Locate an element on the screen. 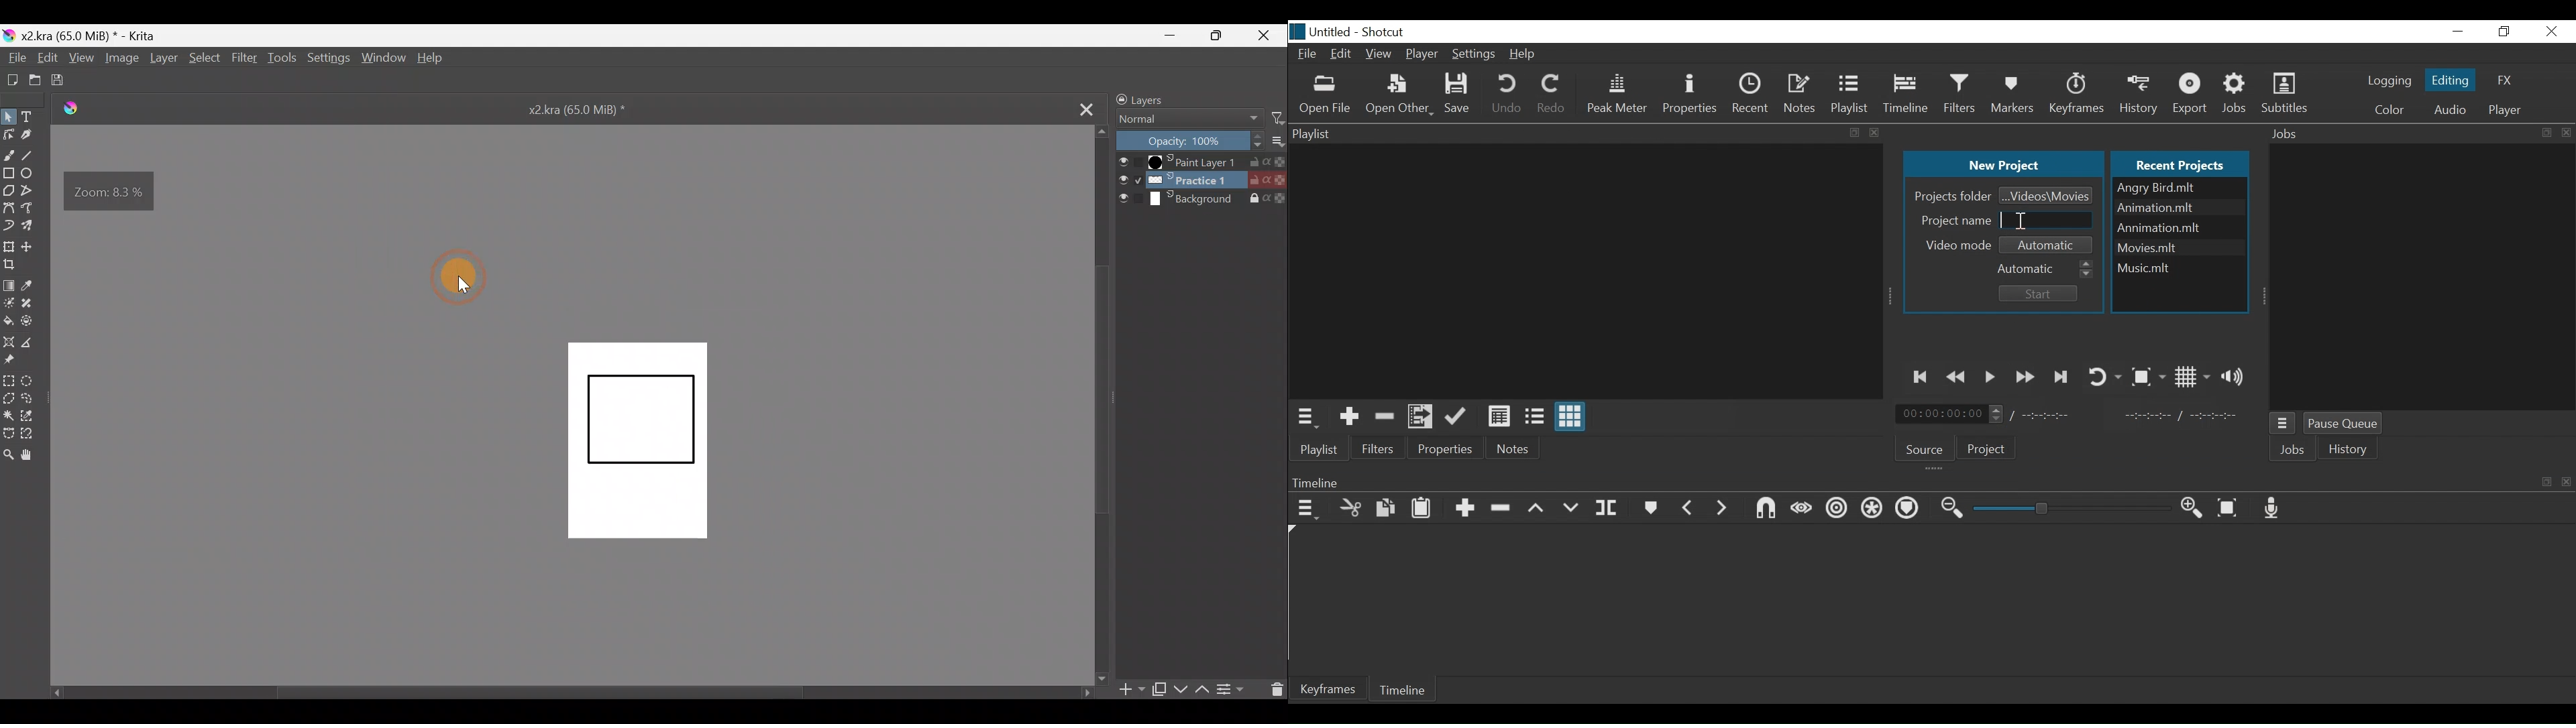 This screenshot has width=2576, height=728. Tools is located at coordinates (282, 58).